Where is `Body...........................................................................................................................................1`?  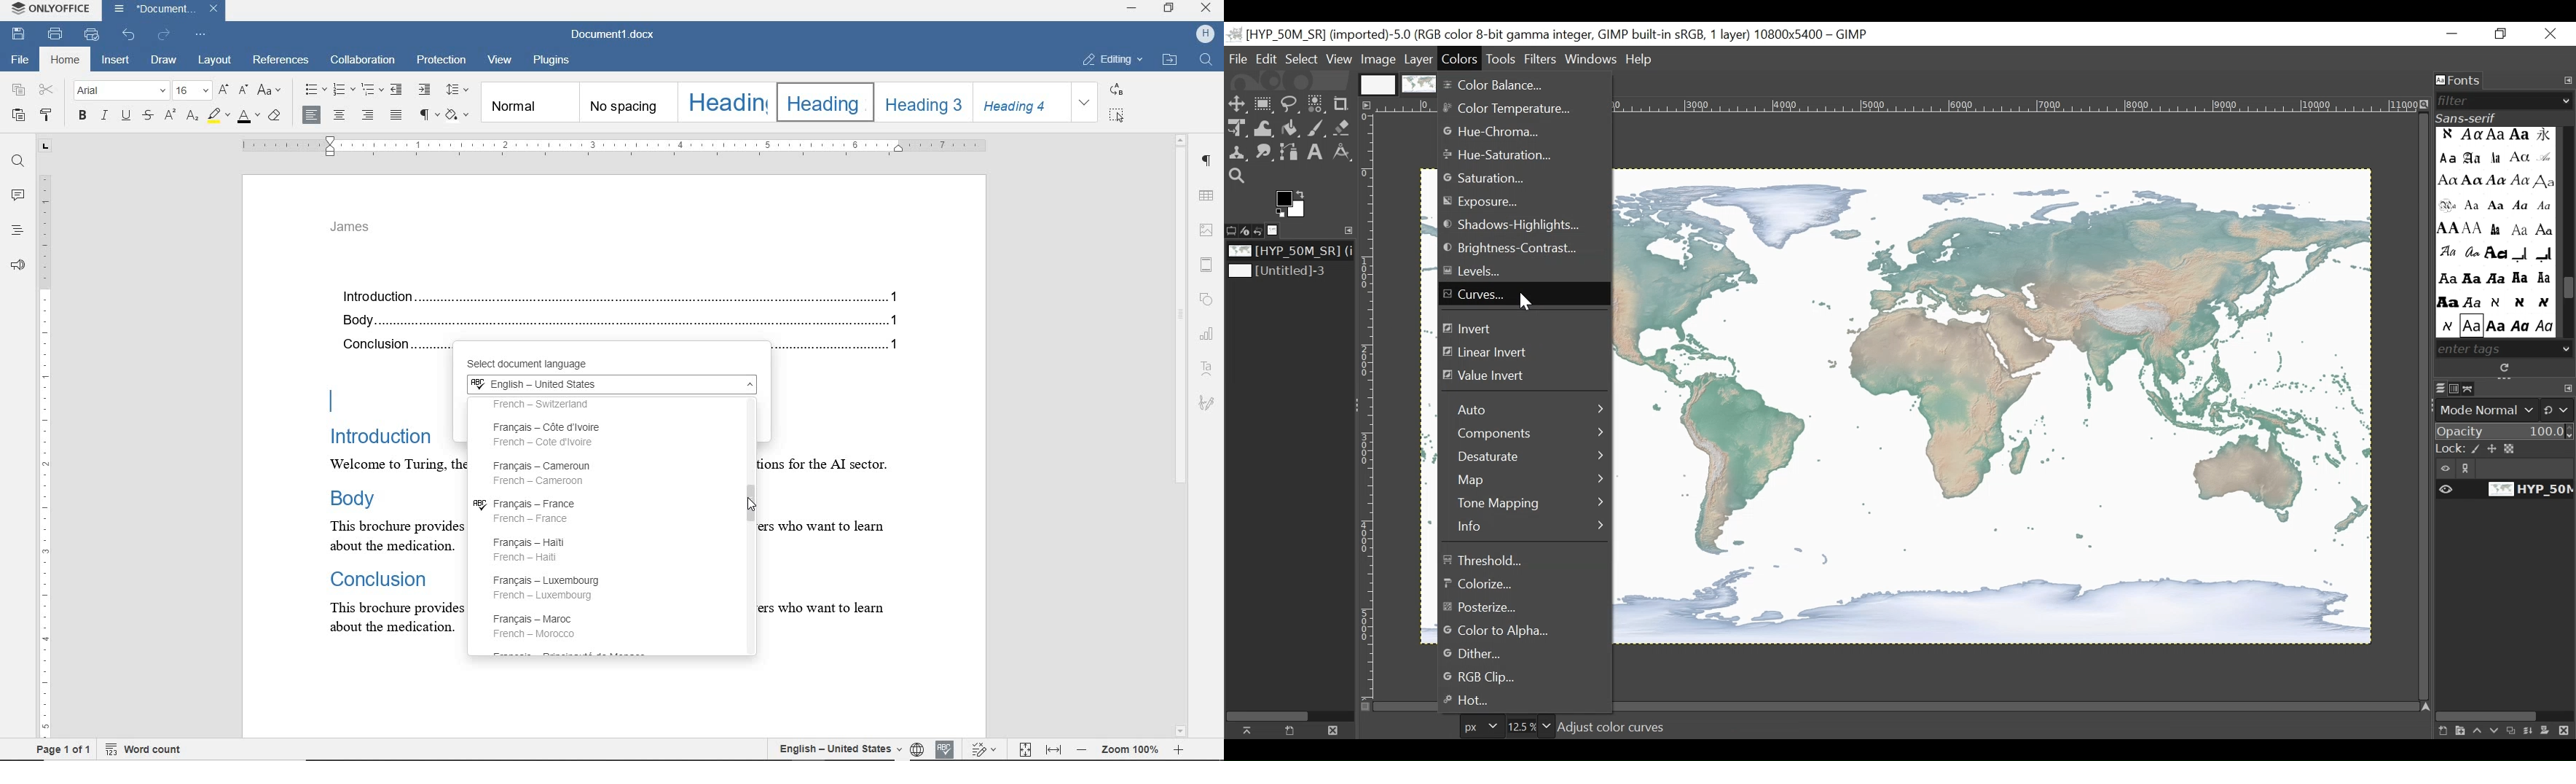
Body...........................................................................................................................................1 is located at coordinates (626, 321).